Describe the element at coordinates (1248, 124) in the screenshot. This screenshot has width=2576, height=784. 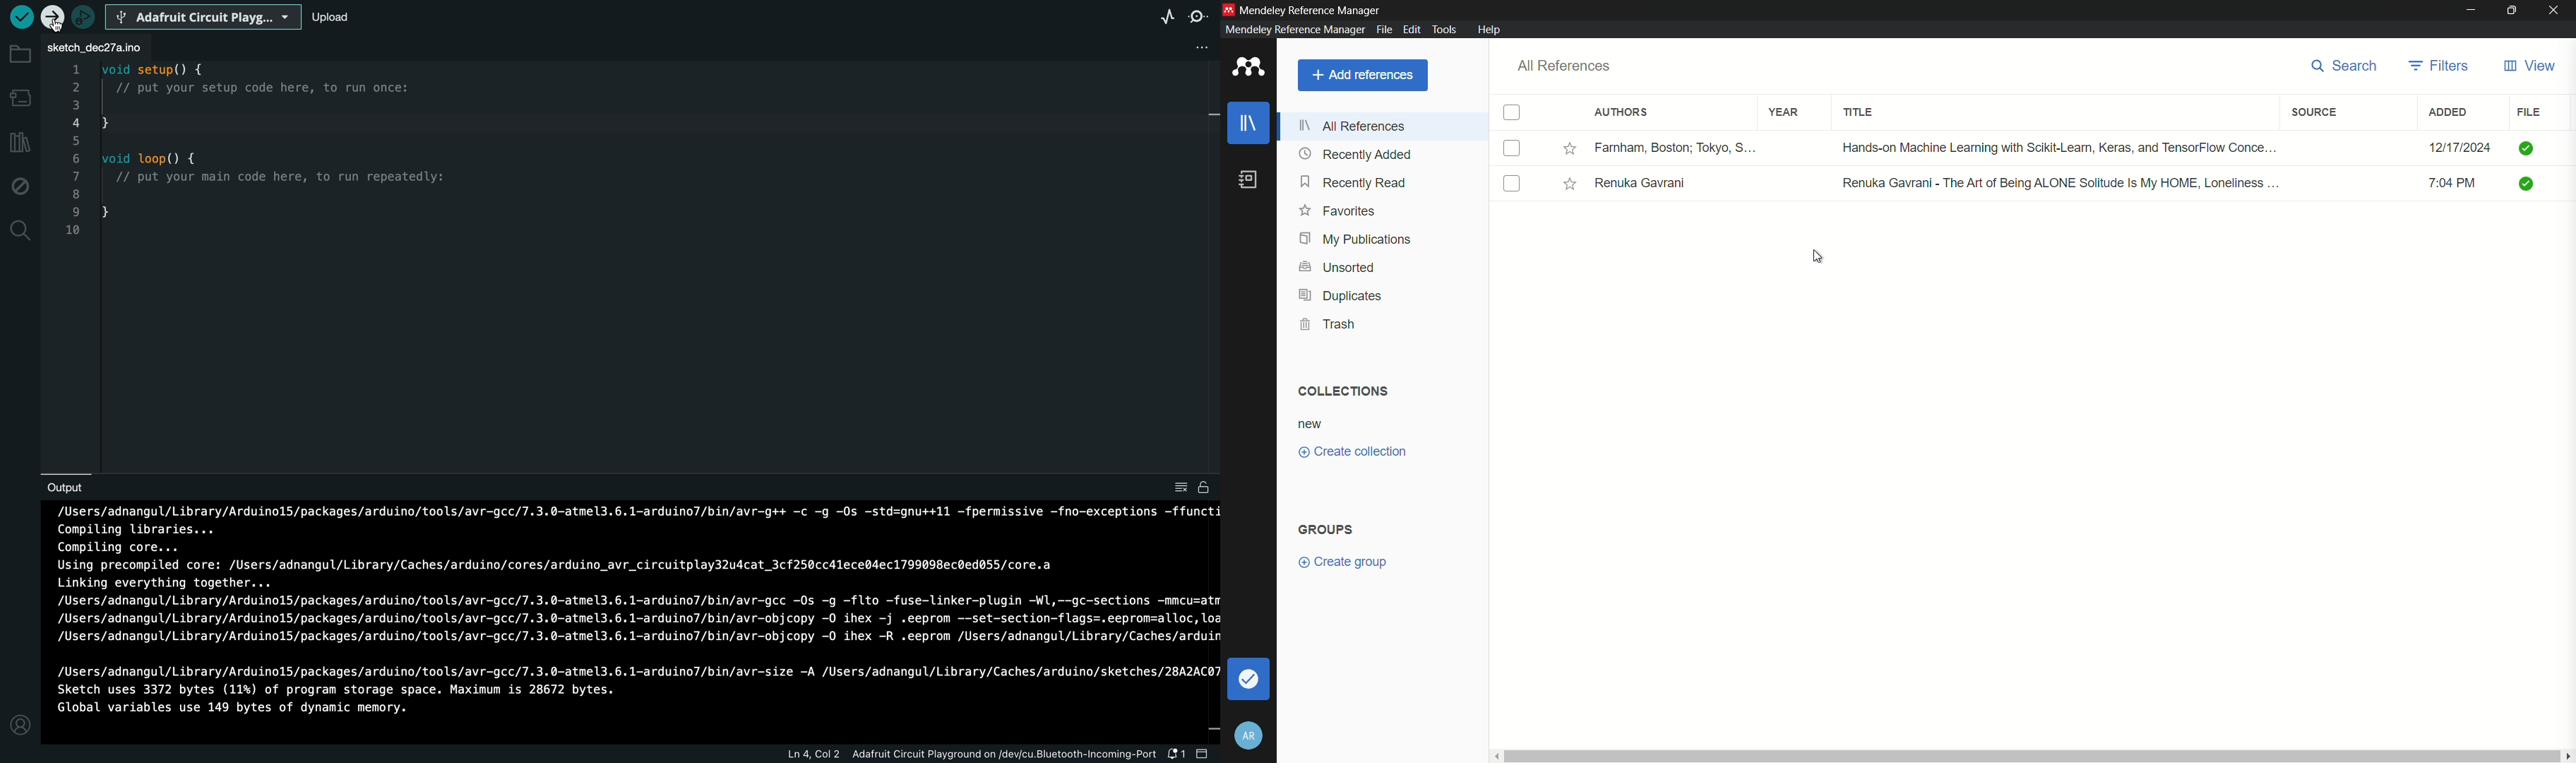
I see `library` at that location.